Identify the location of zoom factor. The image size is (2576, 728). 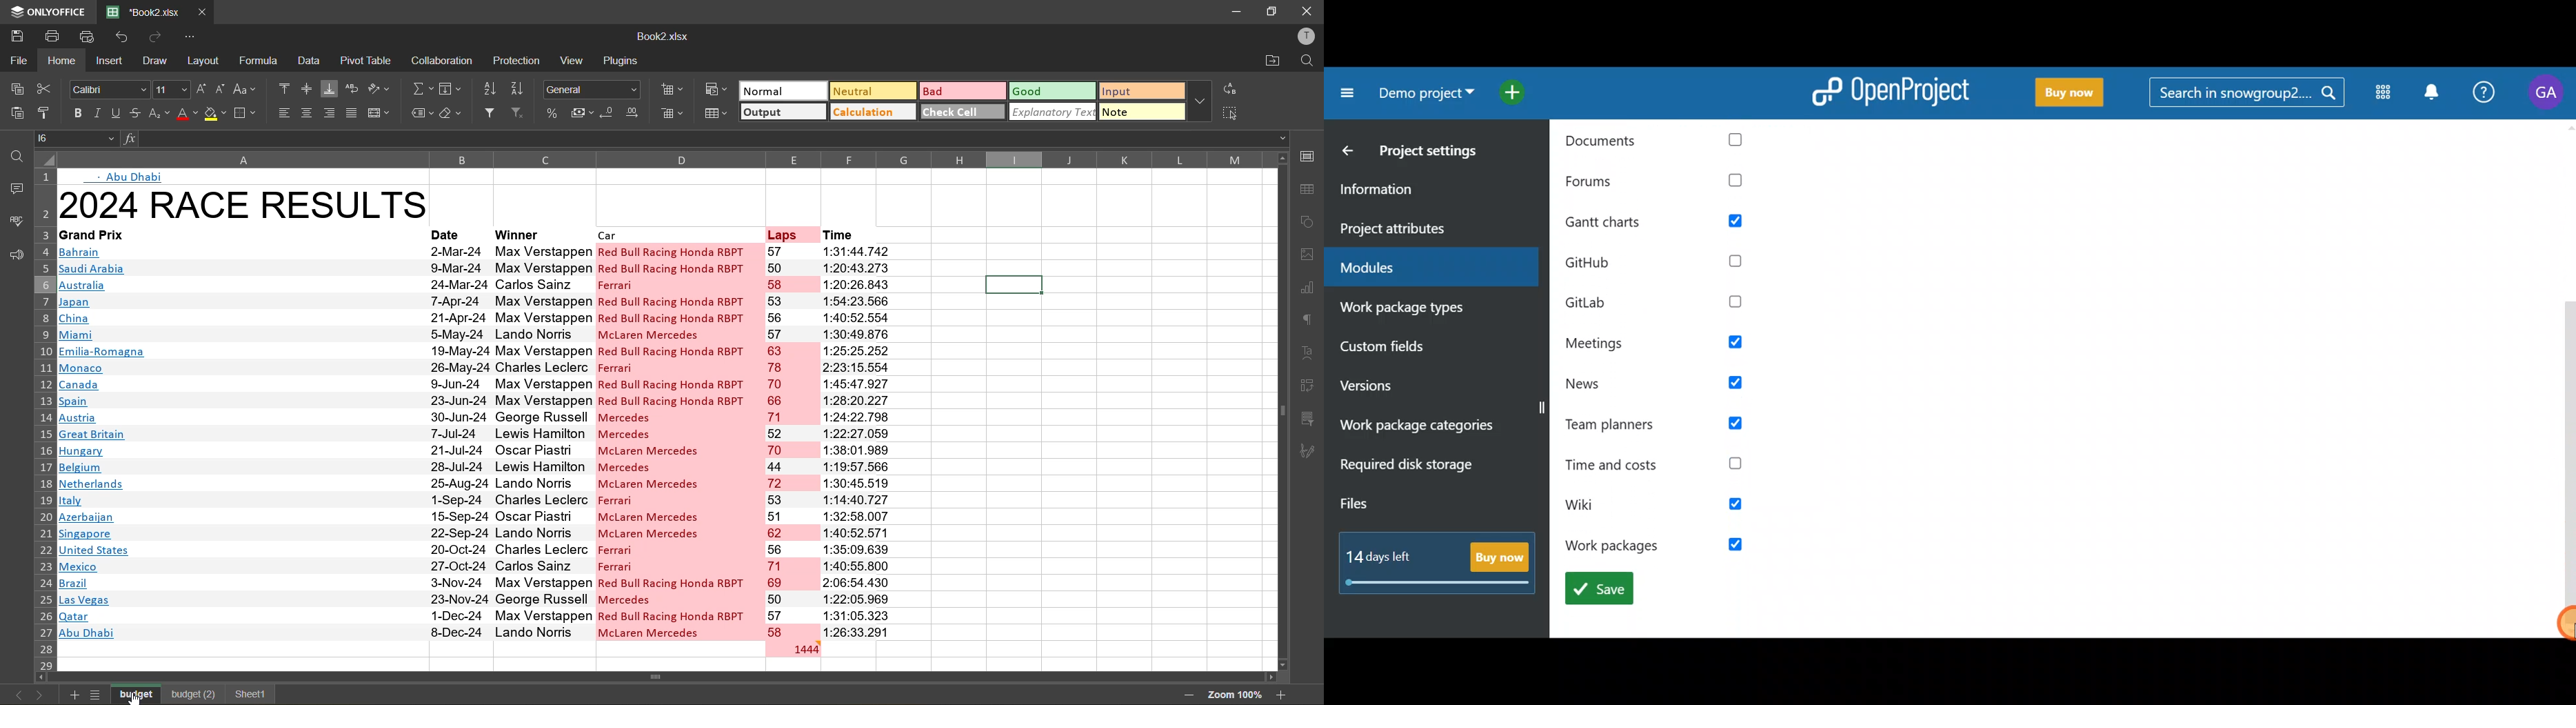
(1234, 694).